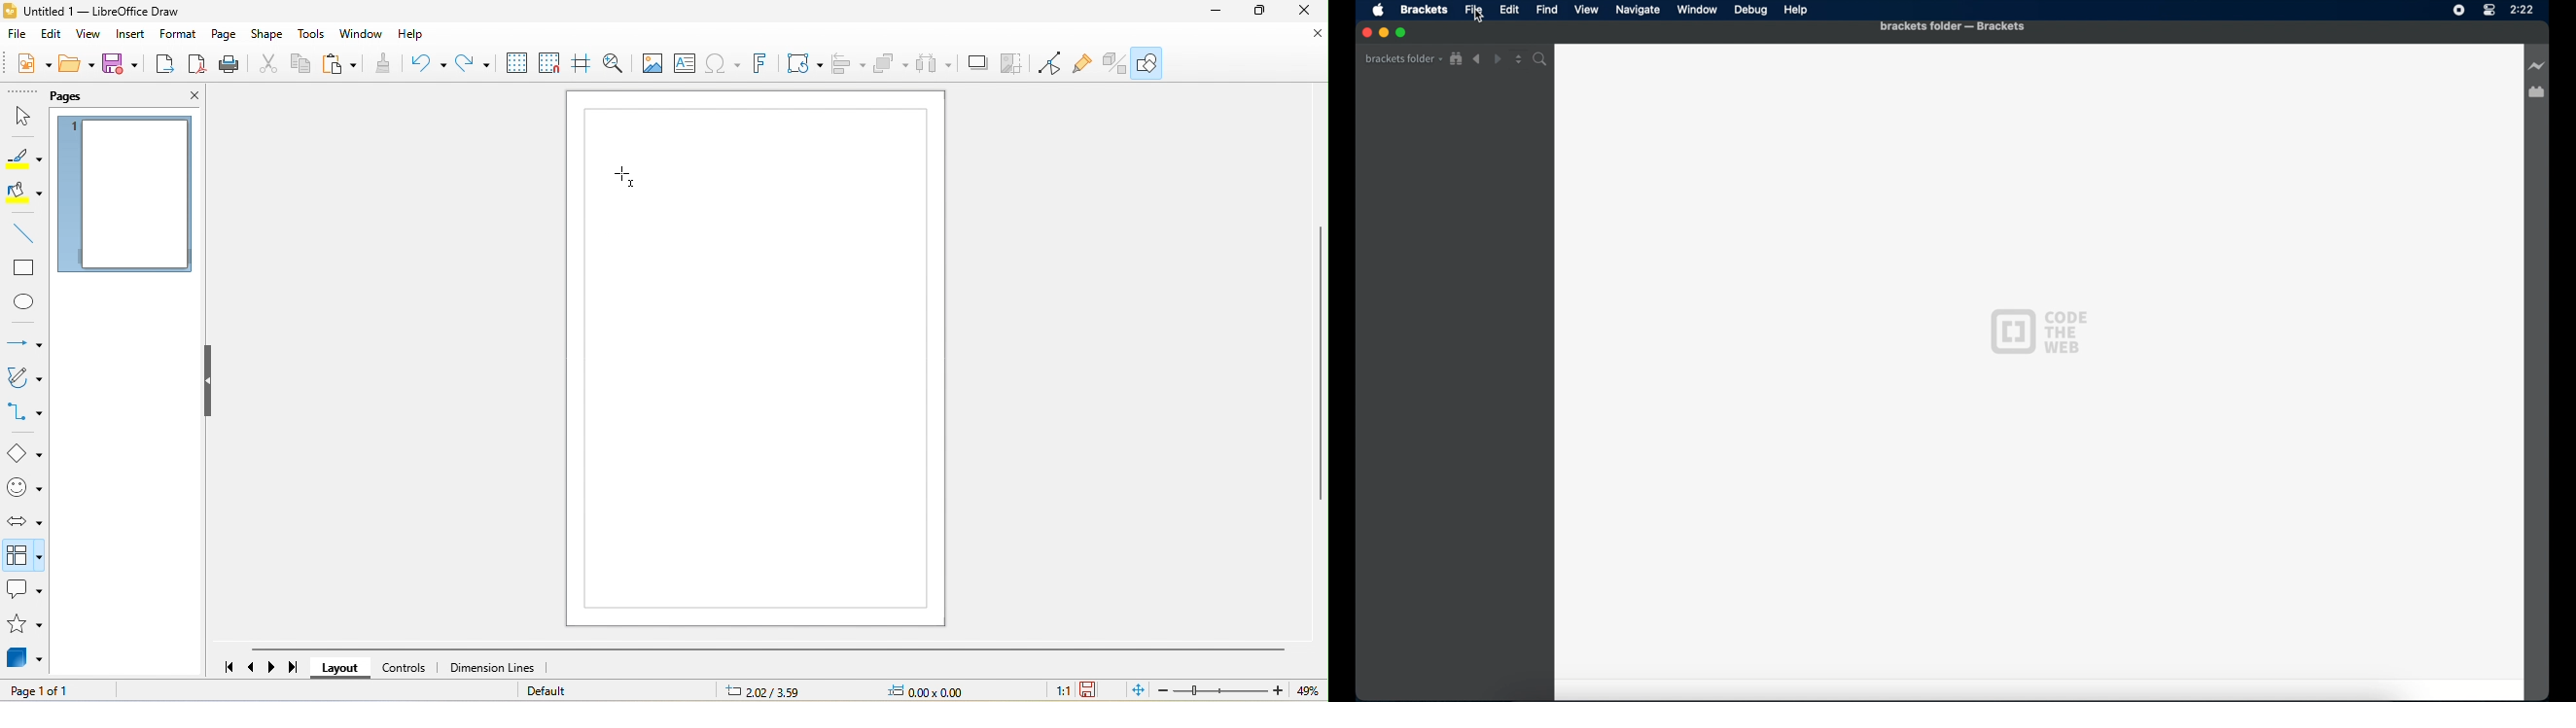  What do you see at coordinates (928, 691) in the screenshot?
I see `0.00 x0.00` at bounding box center [928, 691].